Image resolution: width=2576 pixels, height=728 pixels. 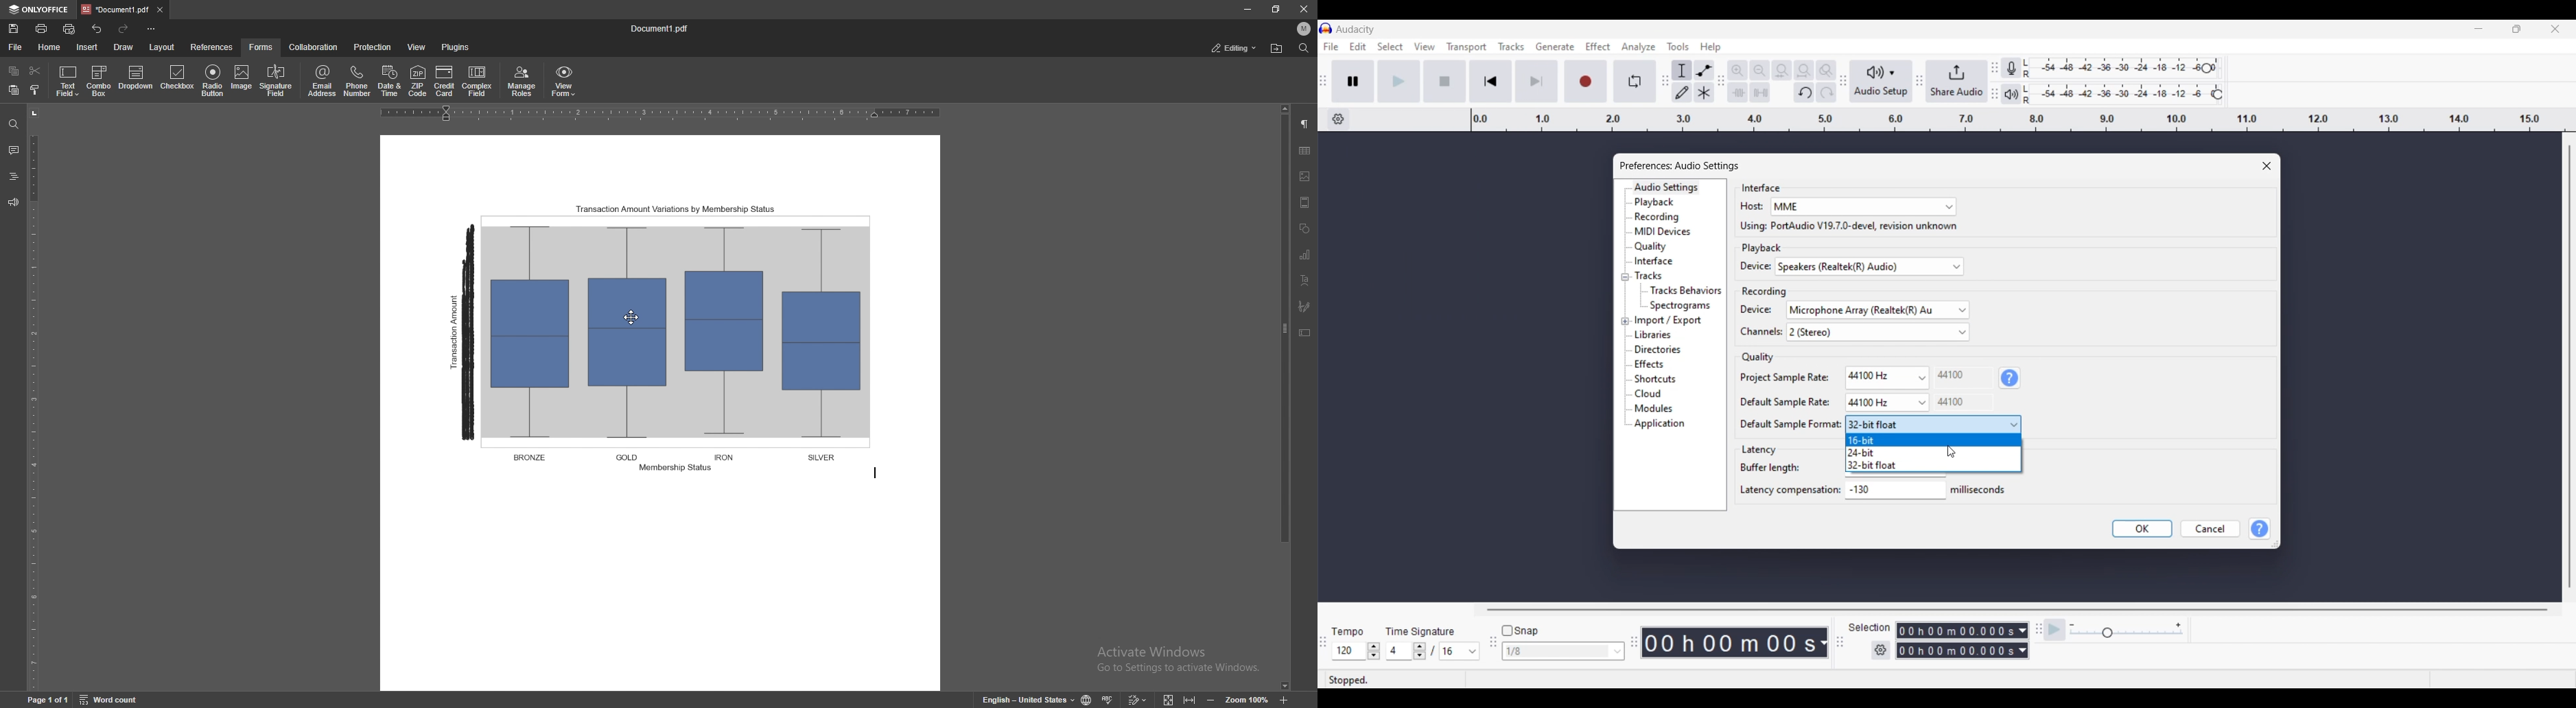 What do you see at coordinates (1667, 246) in the screenshot?
I see `Quality` at bounding box center [1667, 246].